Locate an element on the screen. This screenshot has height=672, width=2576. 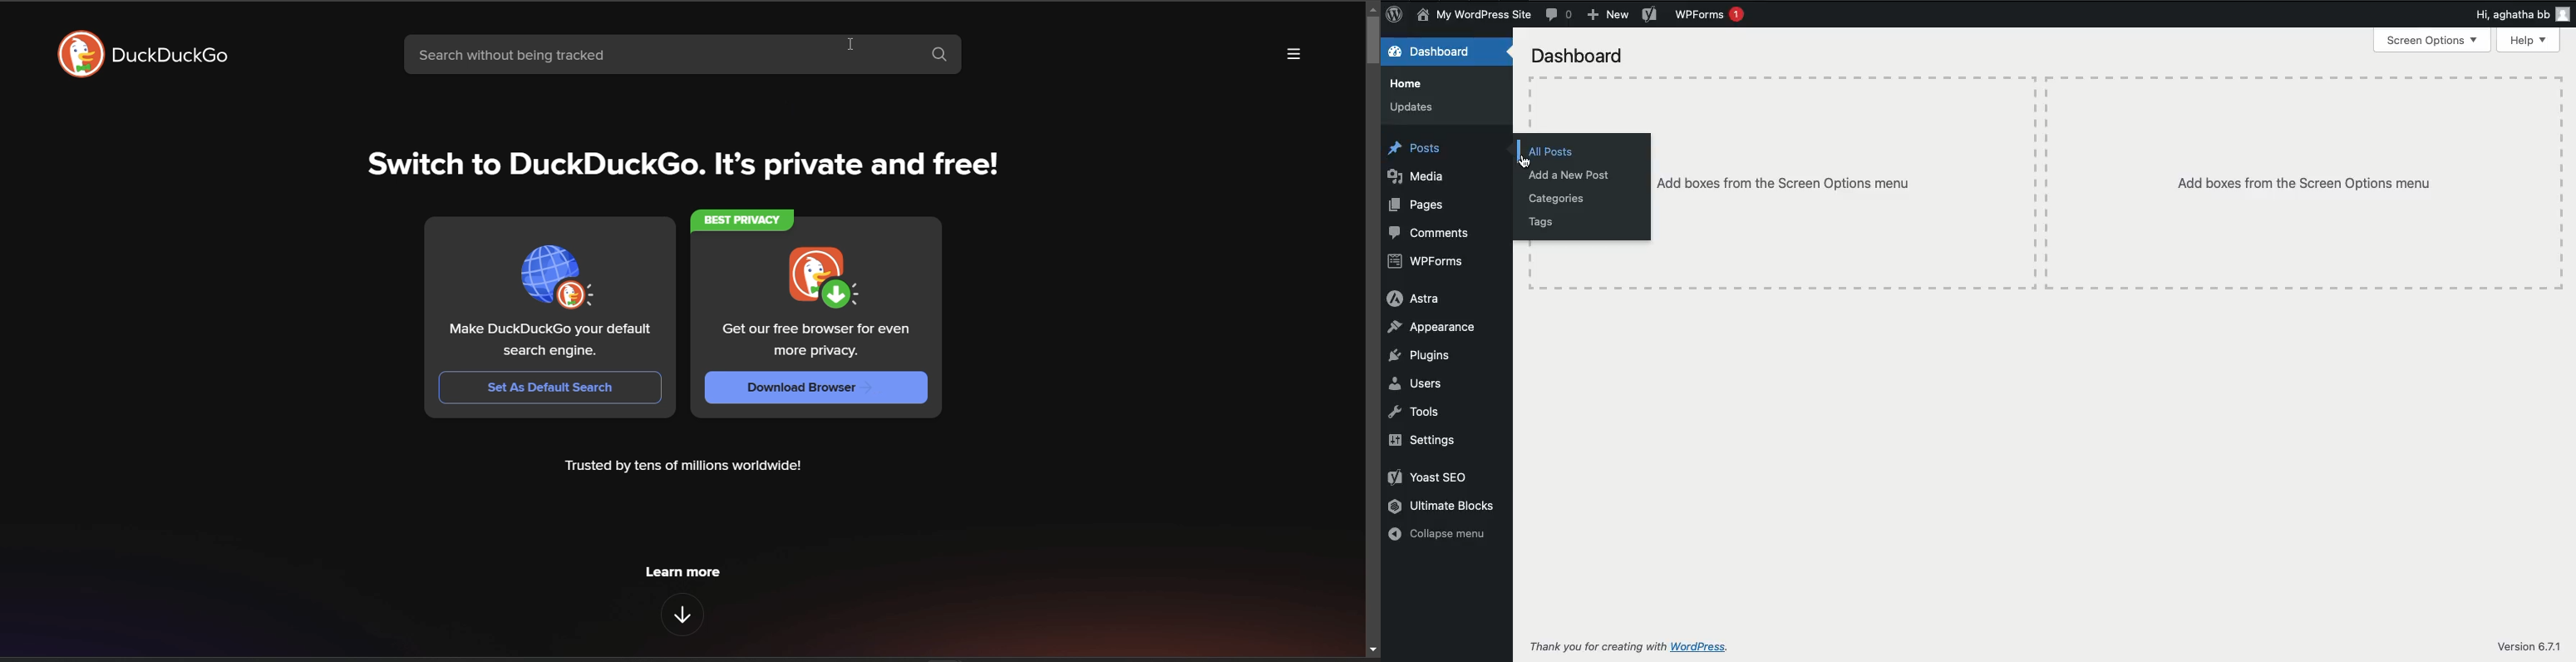
Click is located at coordinates (1529, 164).